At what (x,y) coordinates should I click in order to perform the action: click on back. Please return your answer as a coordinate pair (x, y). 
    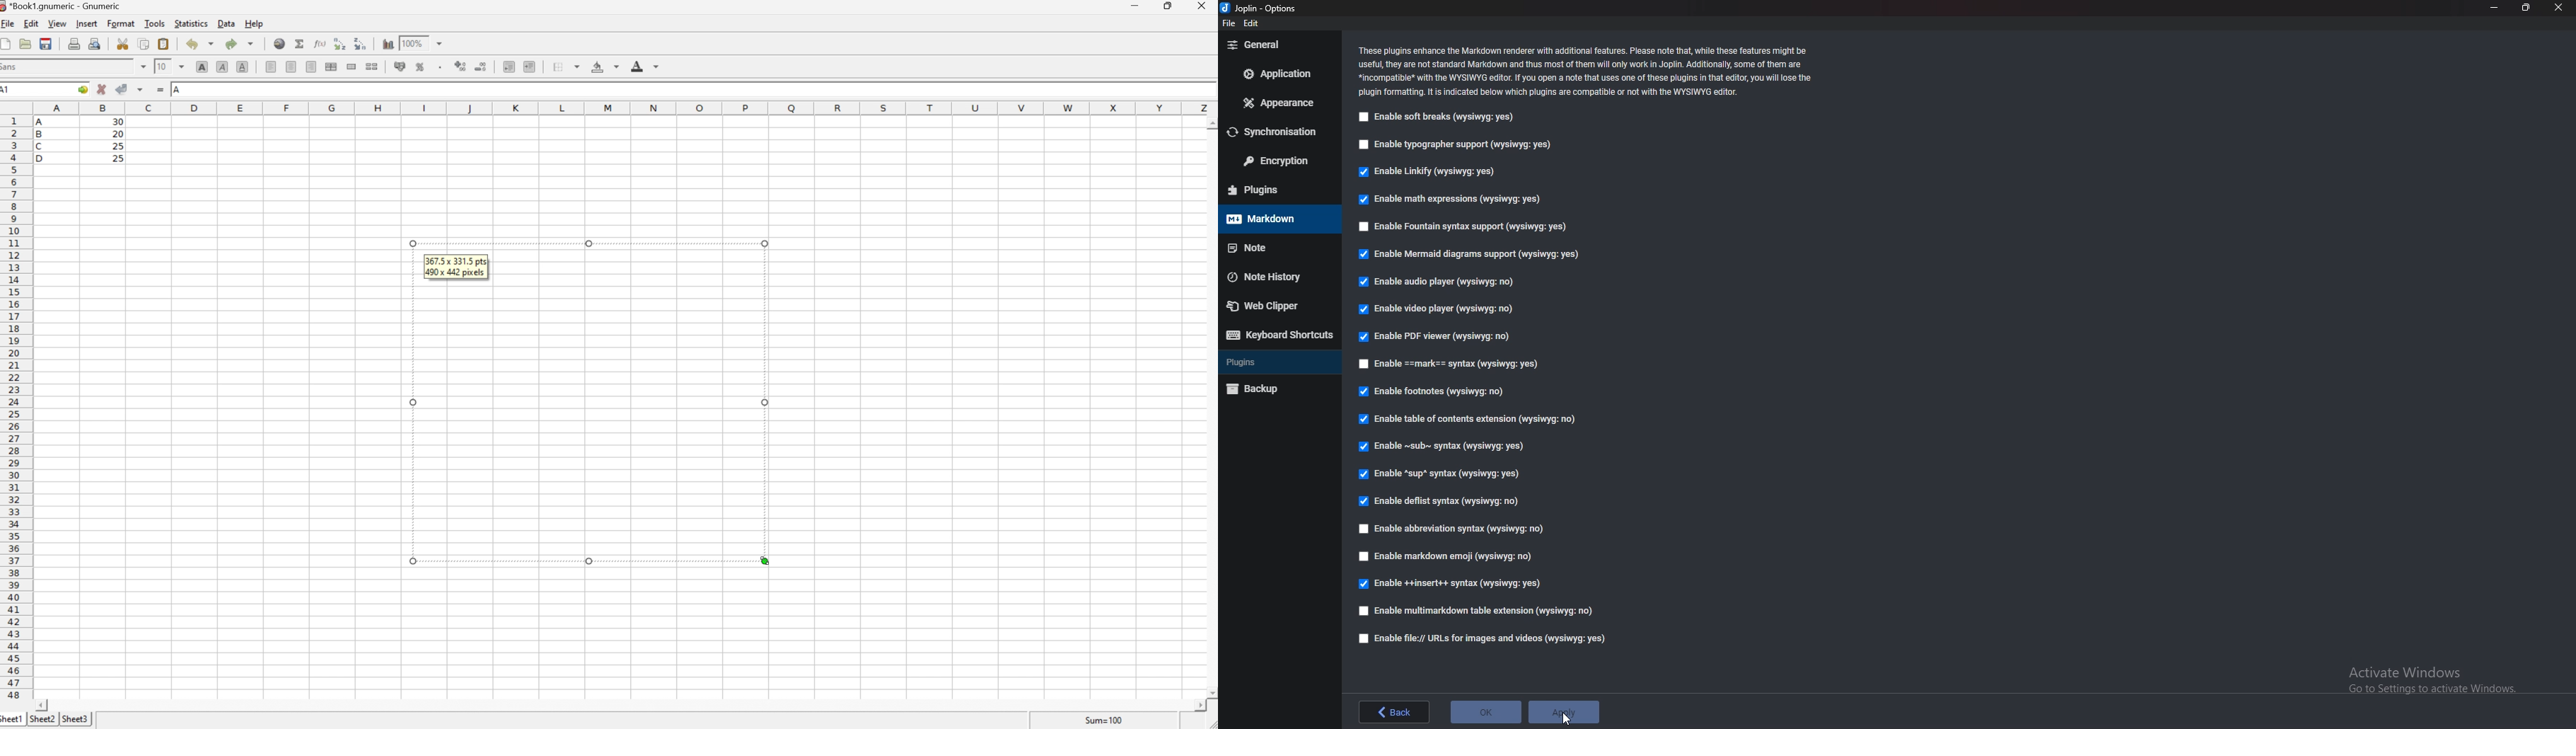
    Looking at the image, I should click on (1394, 711).